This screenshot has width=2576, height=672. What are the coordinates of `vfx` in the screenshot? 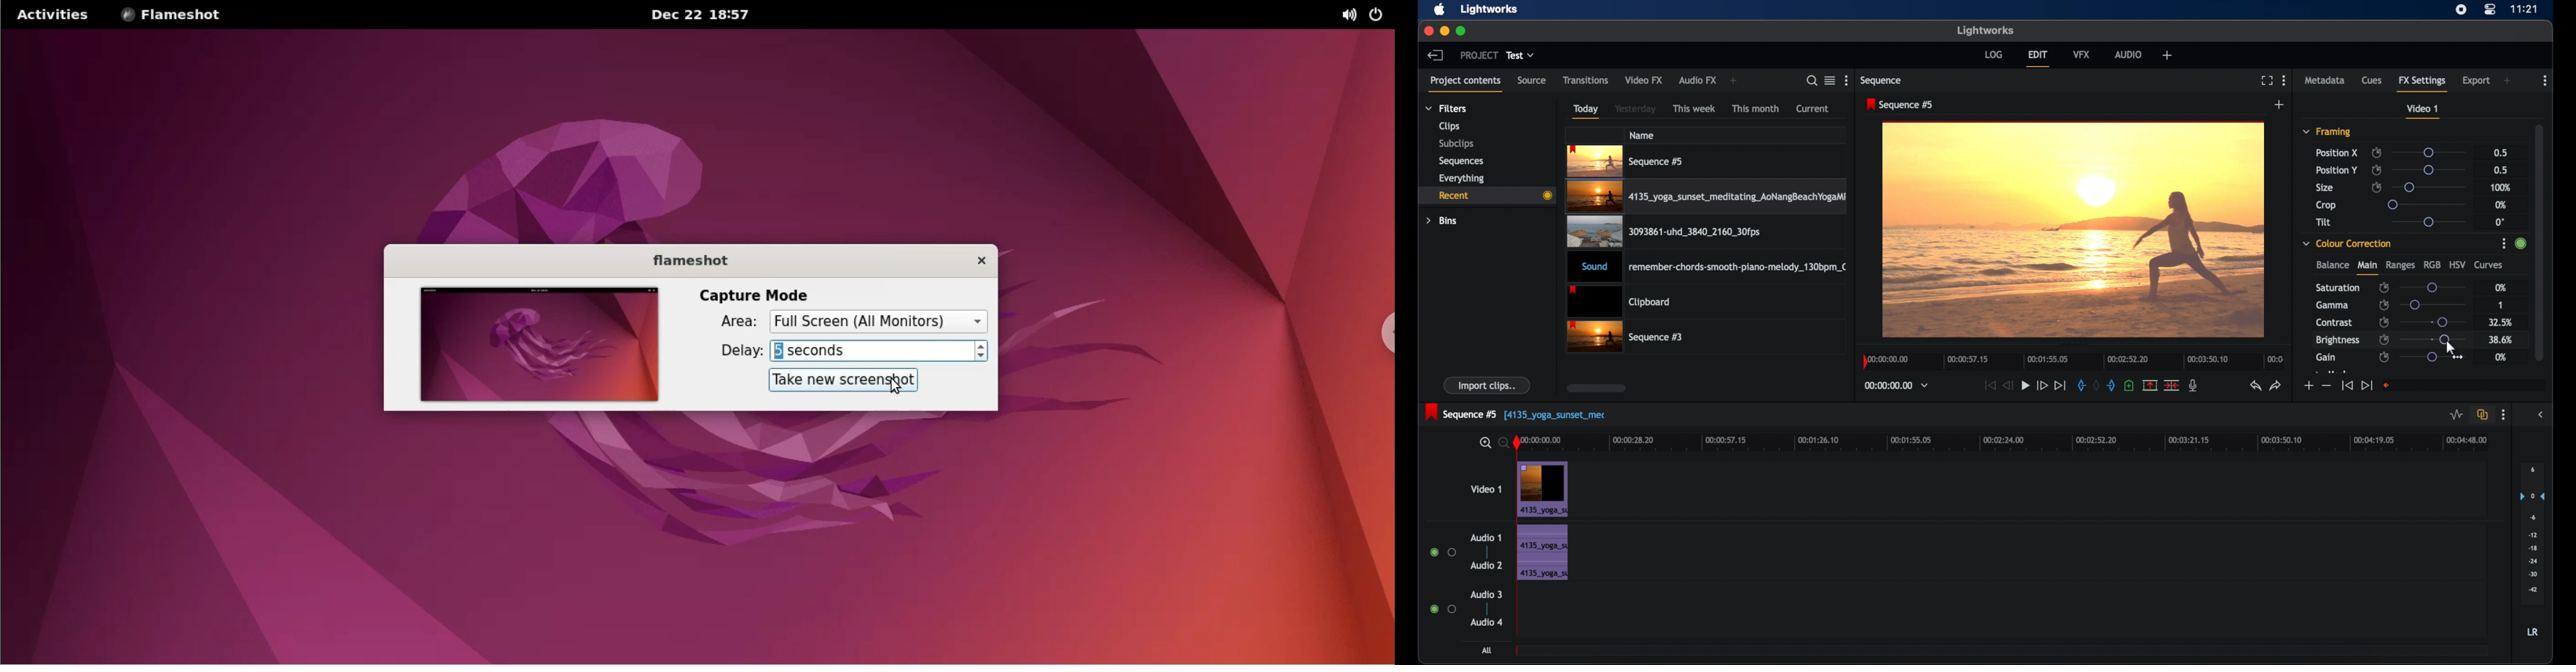 It's located at (2081, 54).